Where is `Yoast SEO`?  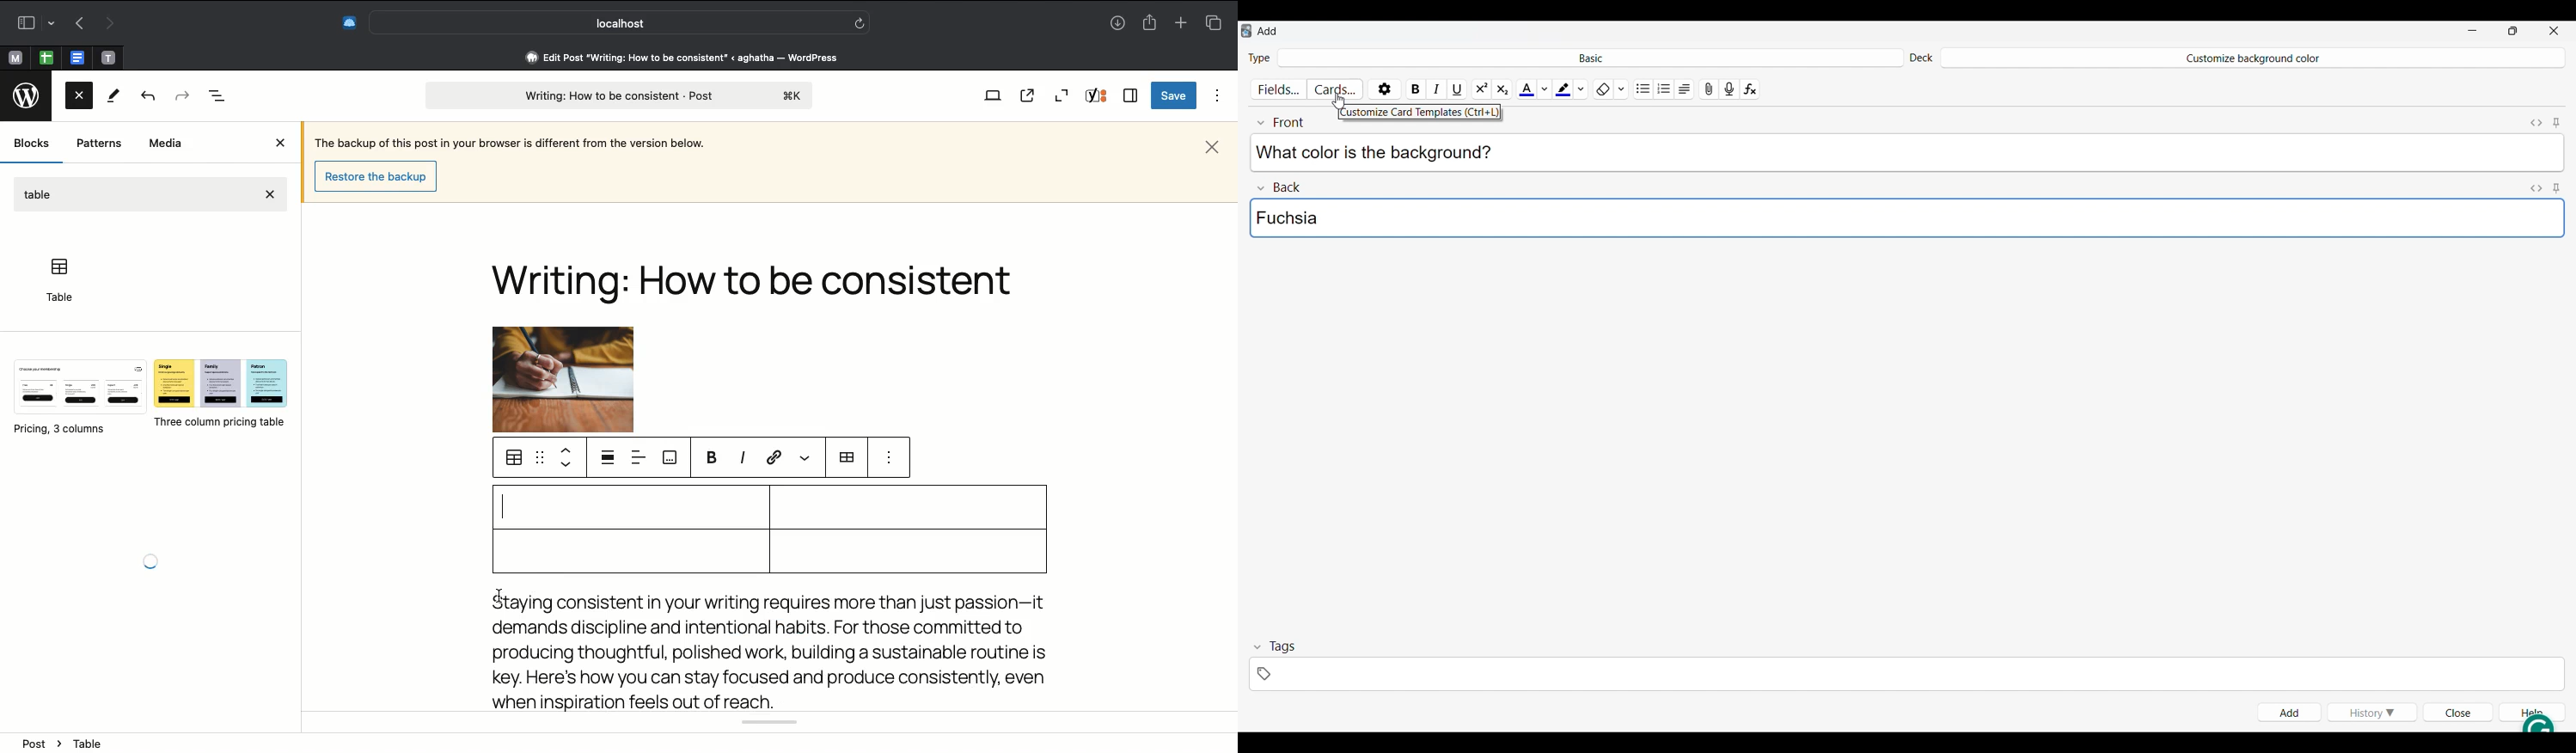 Yoast SEO is located at coordinates (771, 723).